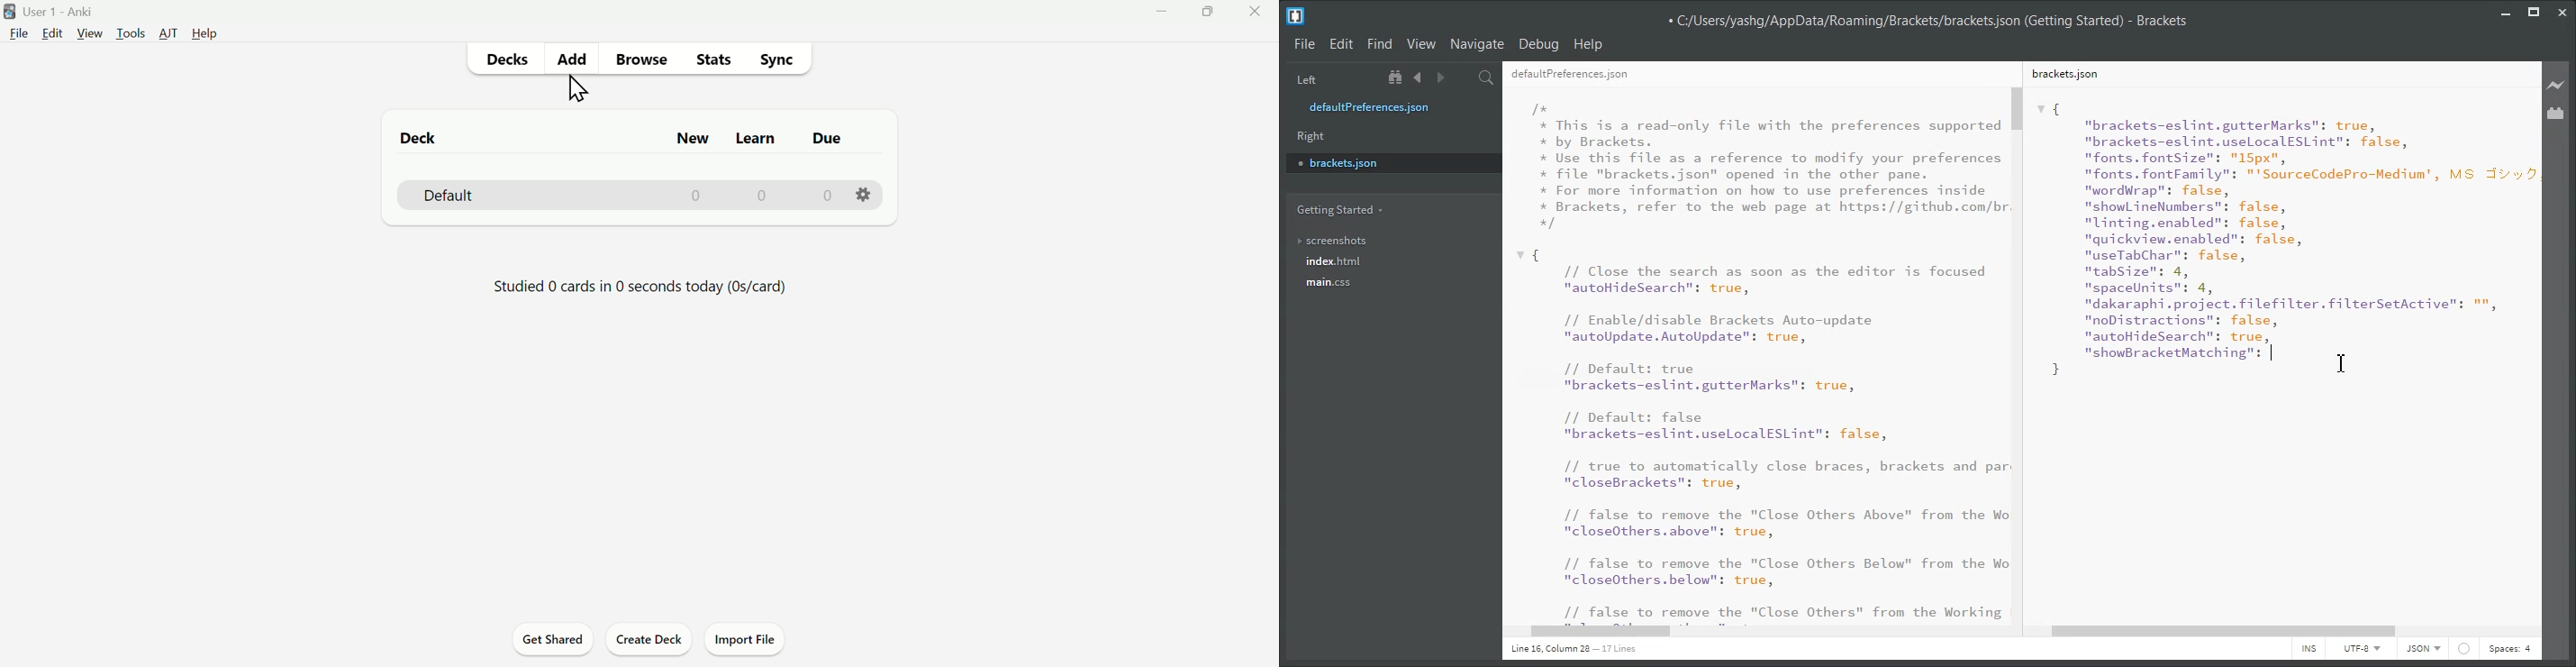 This screenshot has height=672, width=2576. Describe the element at coordinates (1487, 78) in the screenshot. I see `Find in files` at that location.